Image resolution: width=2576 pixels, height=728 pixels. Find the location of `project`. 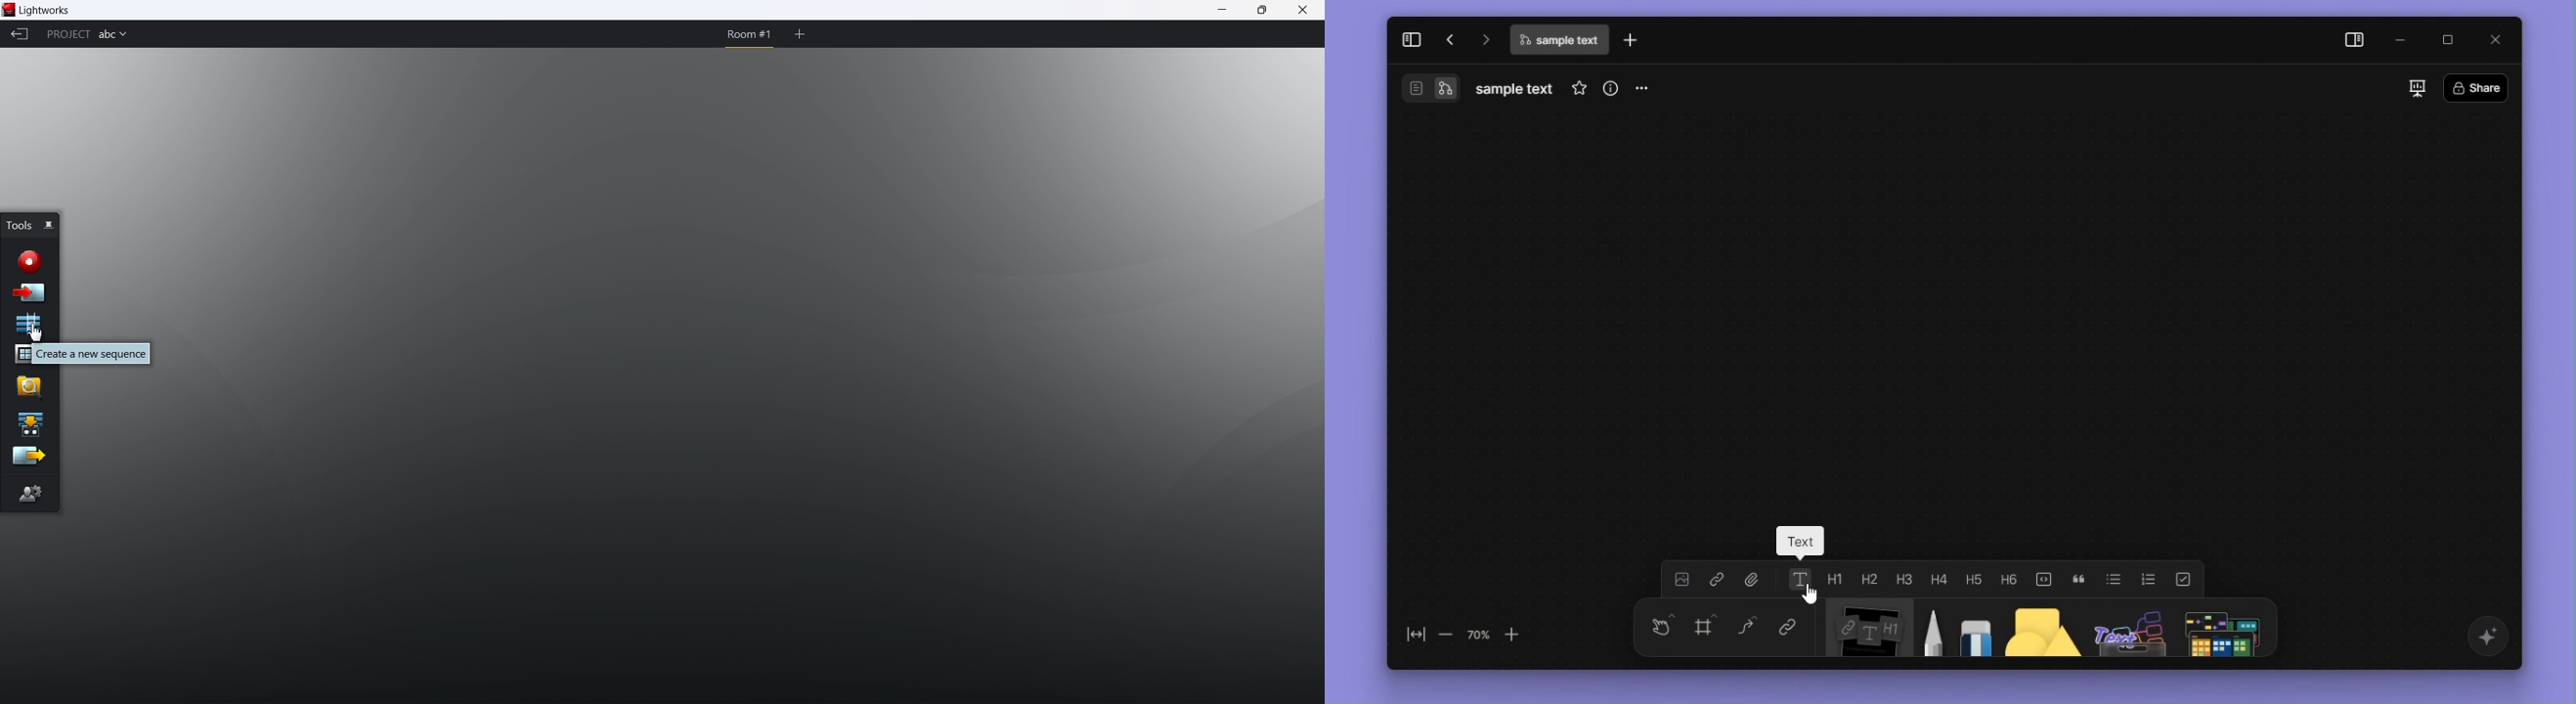

project is located at coordinates (68, 36).